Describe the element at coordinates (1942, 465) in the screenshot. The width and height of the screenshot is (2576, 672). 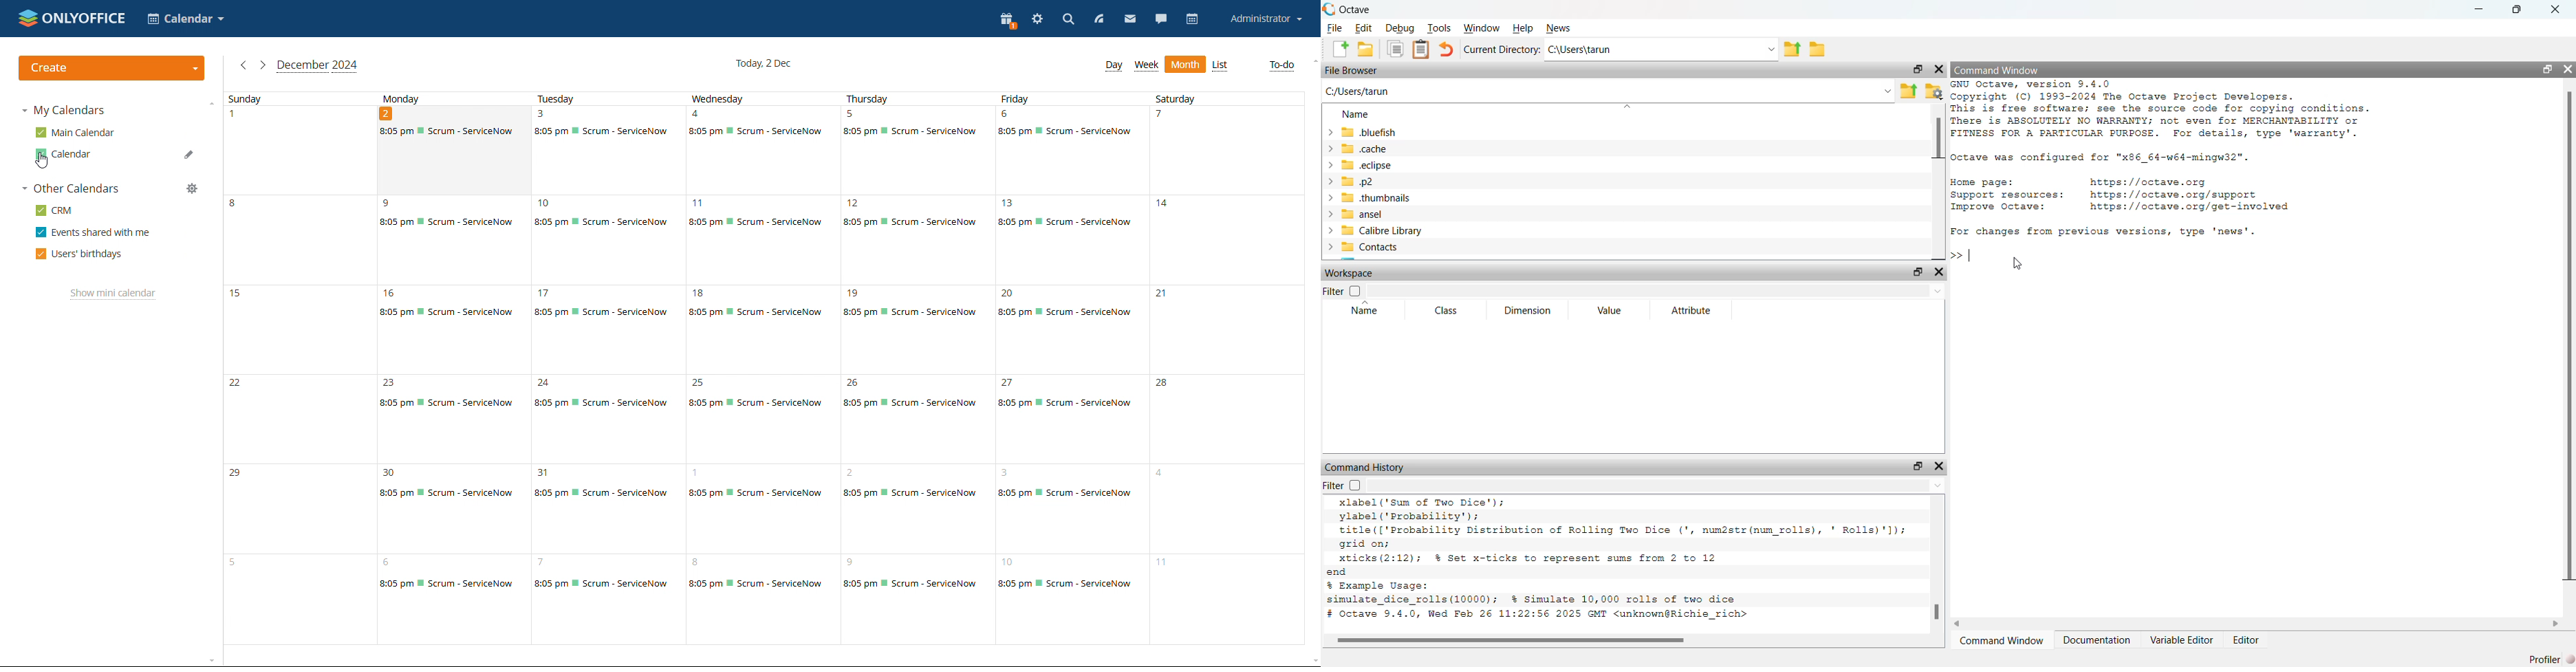
I see `Close` at that location.